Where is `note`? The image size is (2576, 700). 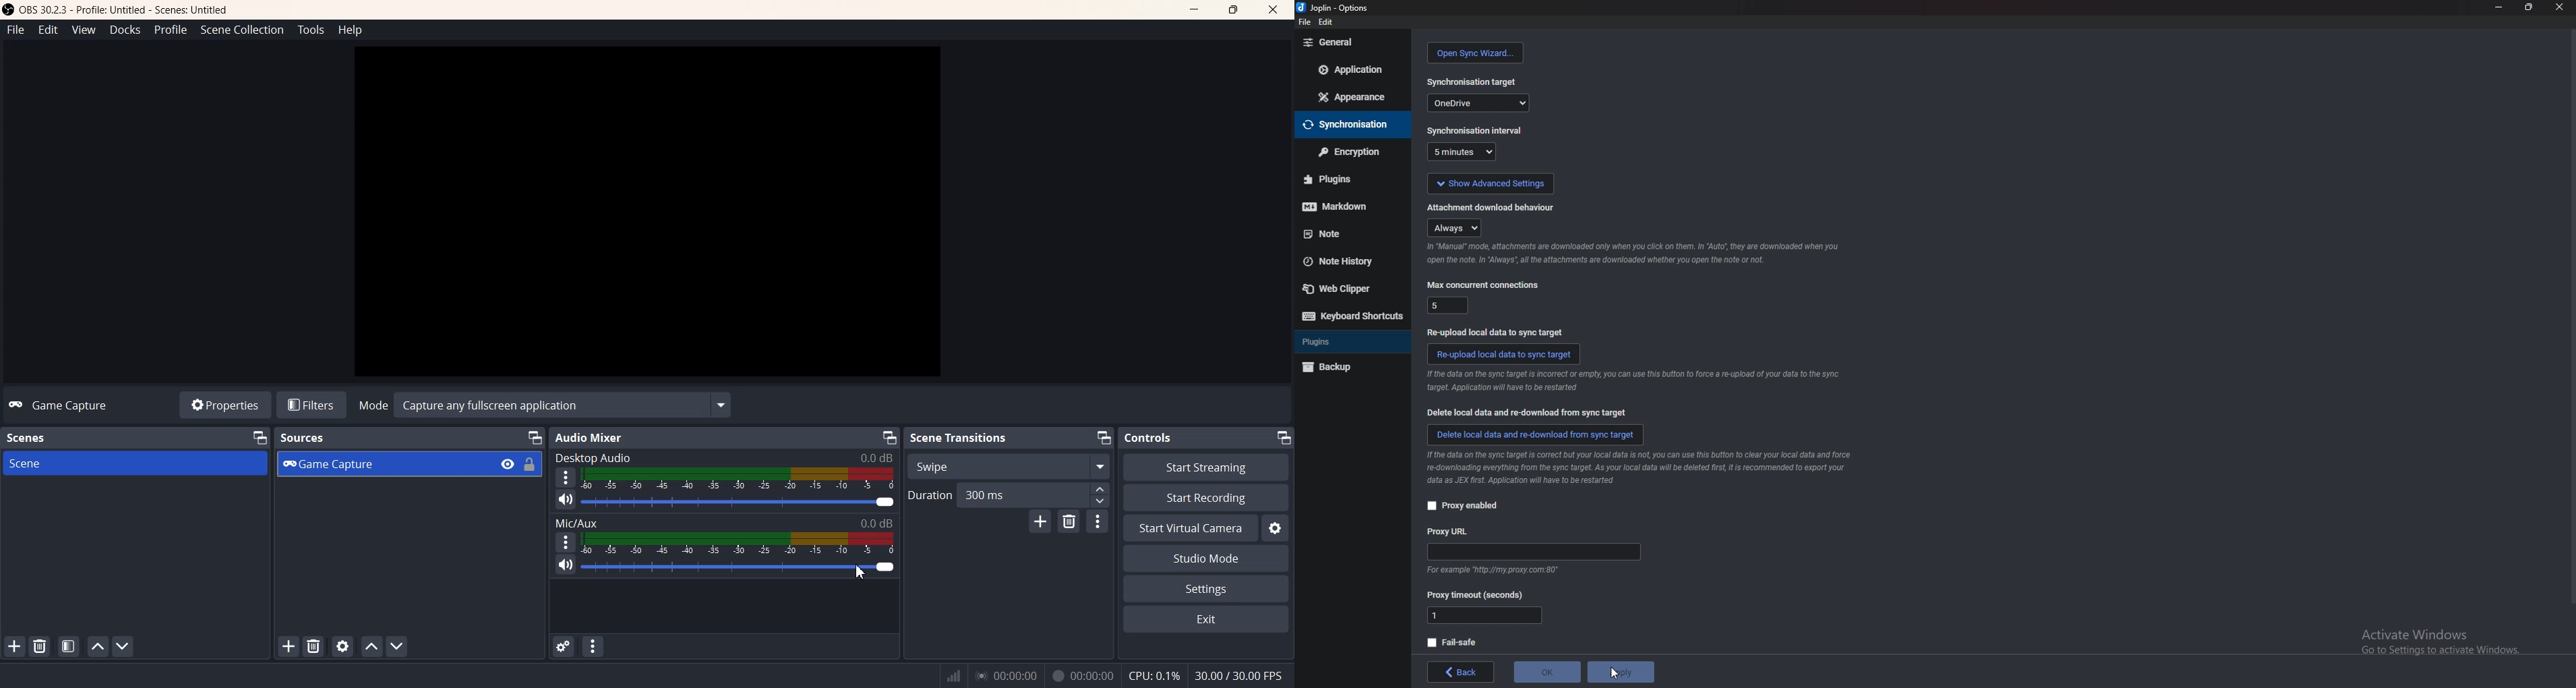 note is located at coordinates (1346, 234).